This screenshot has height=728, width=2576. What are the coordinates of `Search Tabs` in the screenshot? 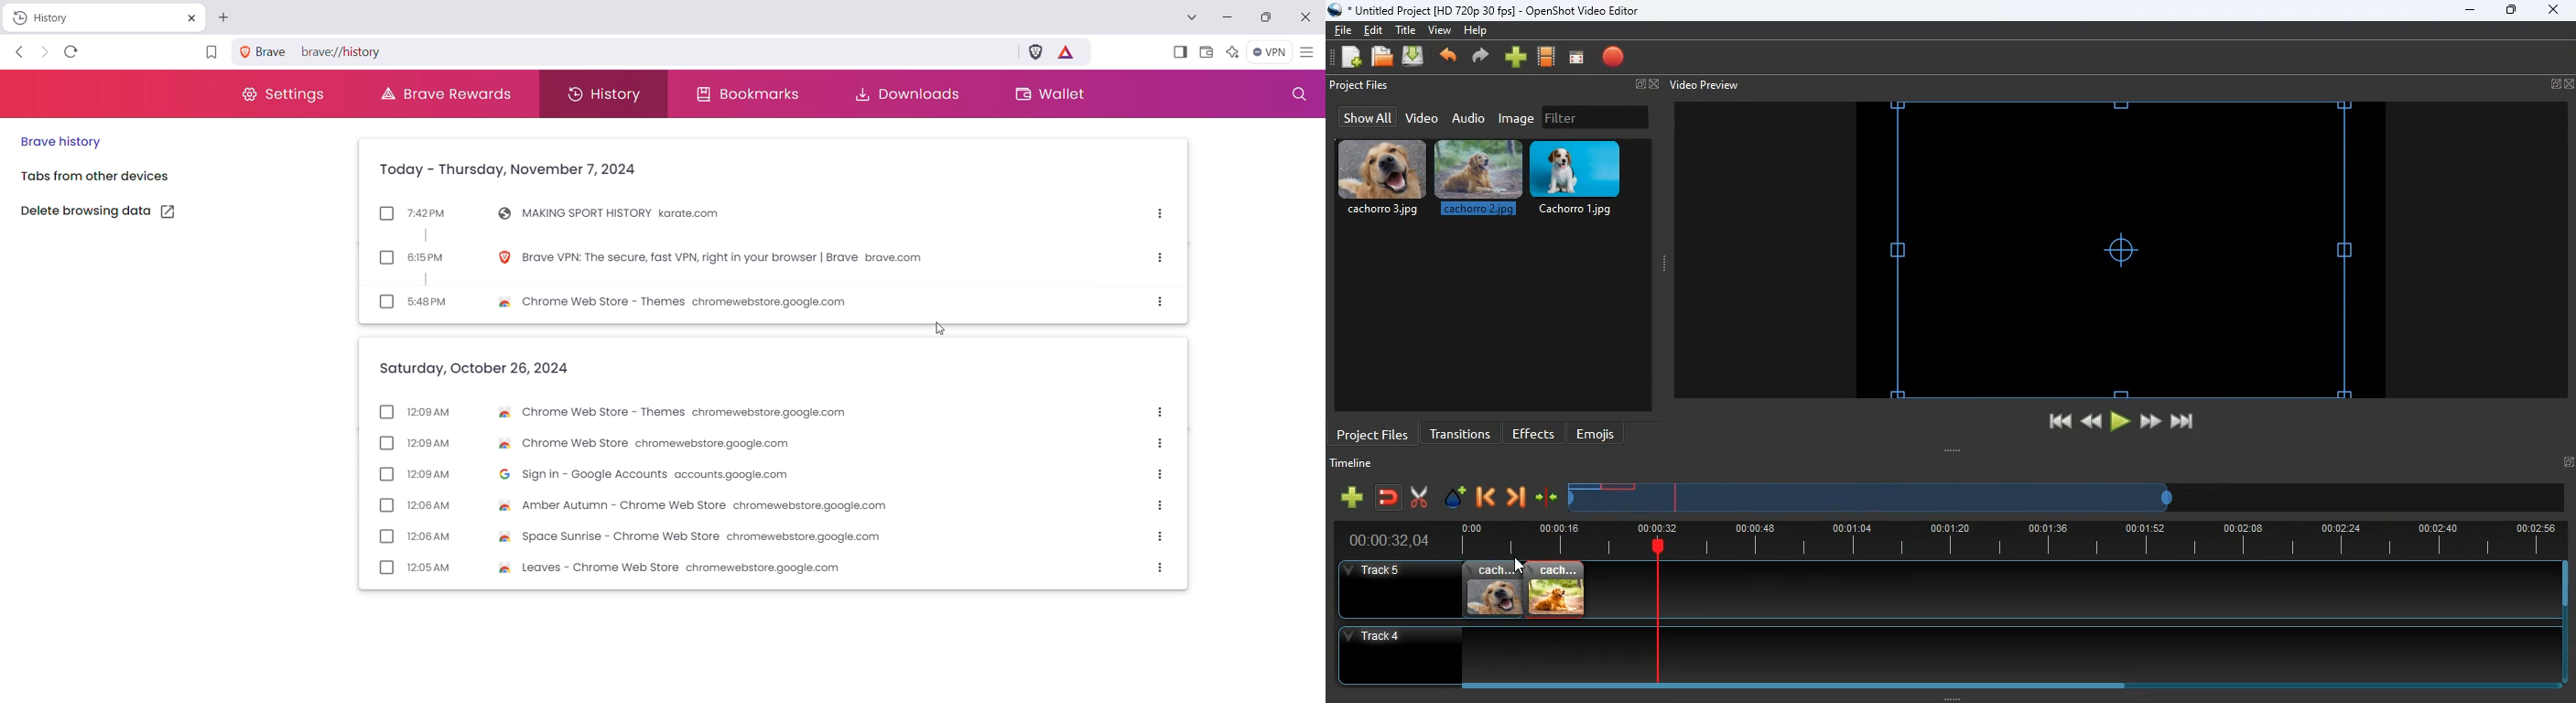 It's located at (1193, 17).